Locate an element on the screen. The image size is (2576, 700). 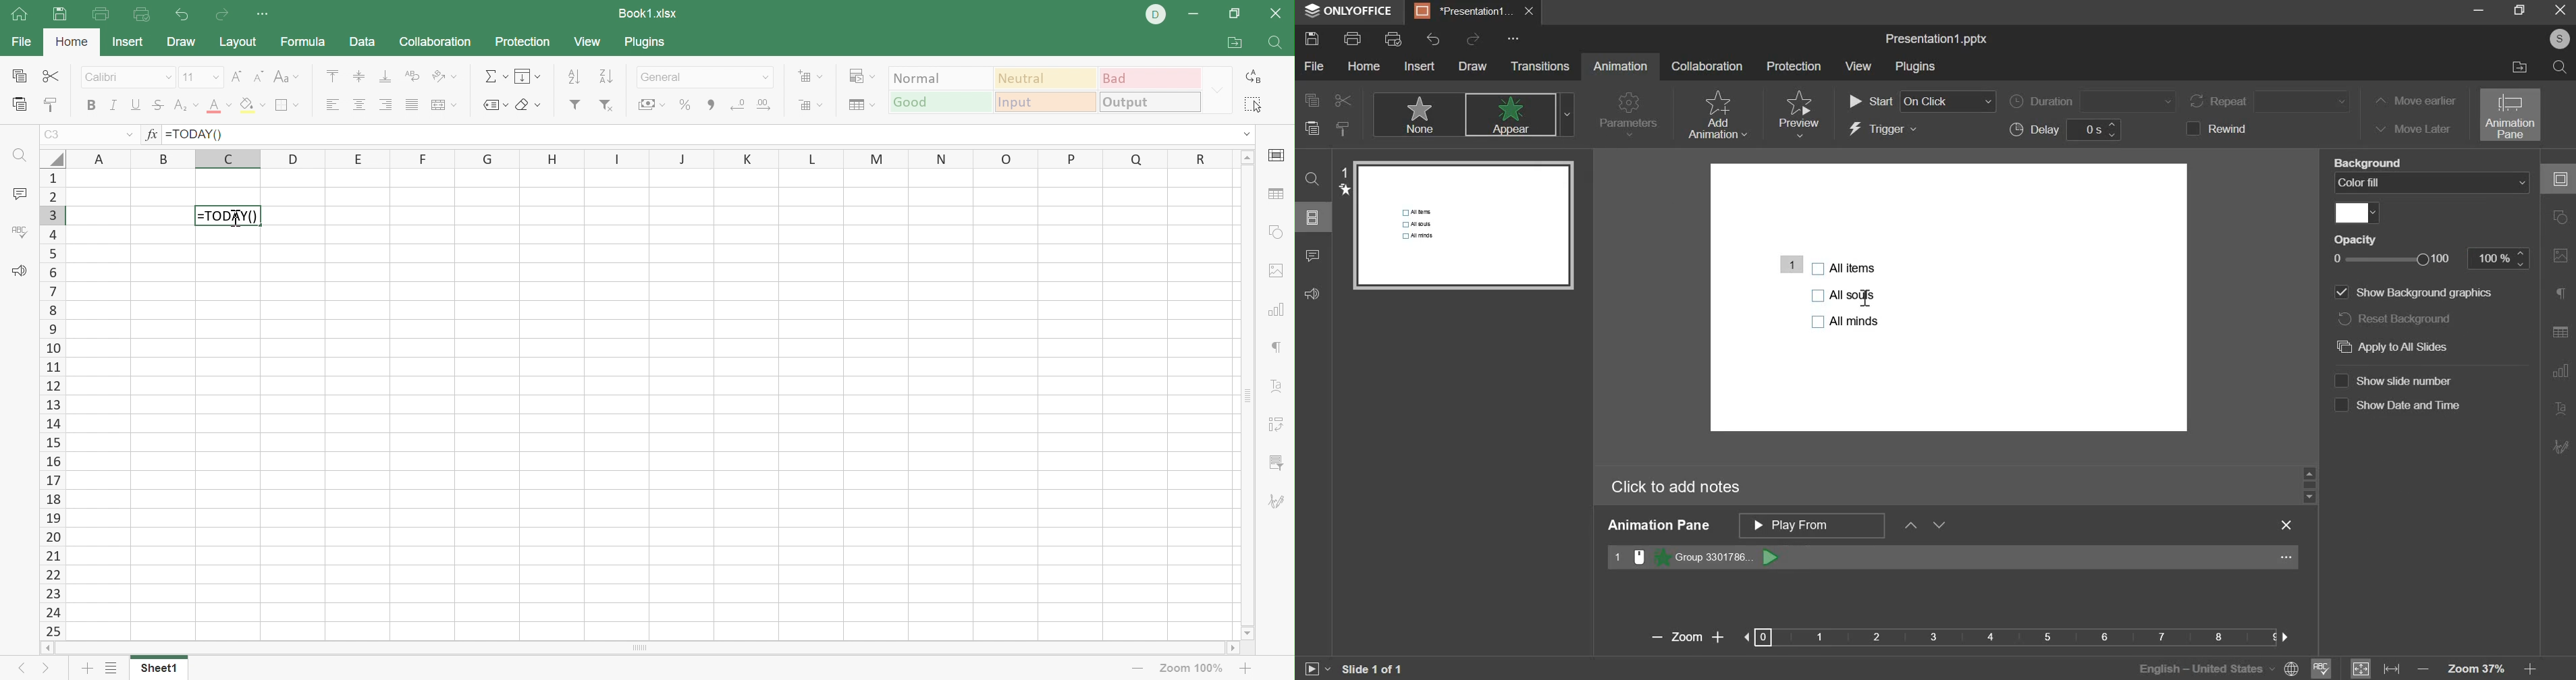
slide preview is located at coordinates (1463, 225).